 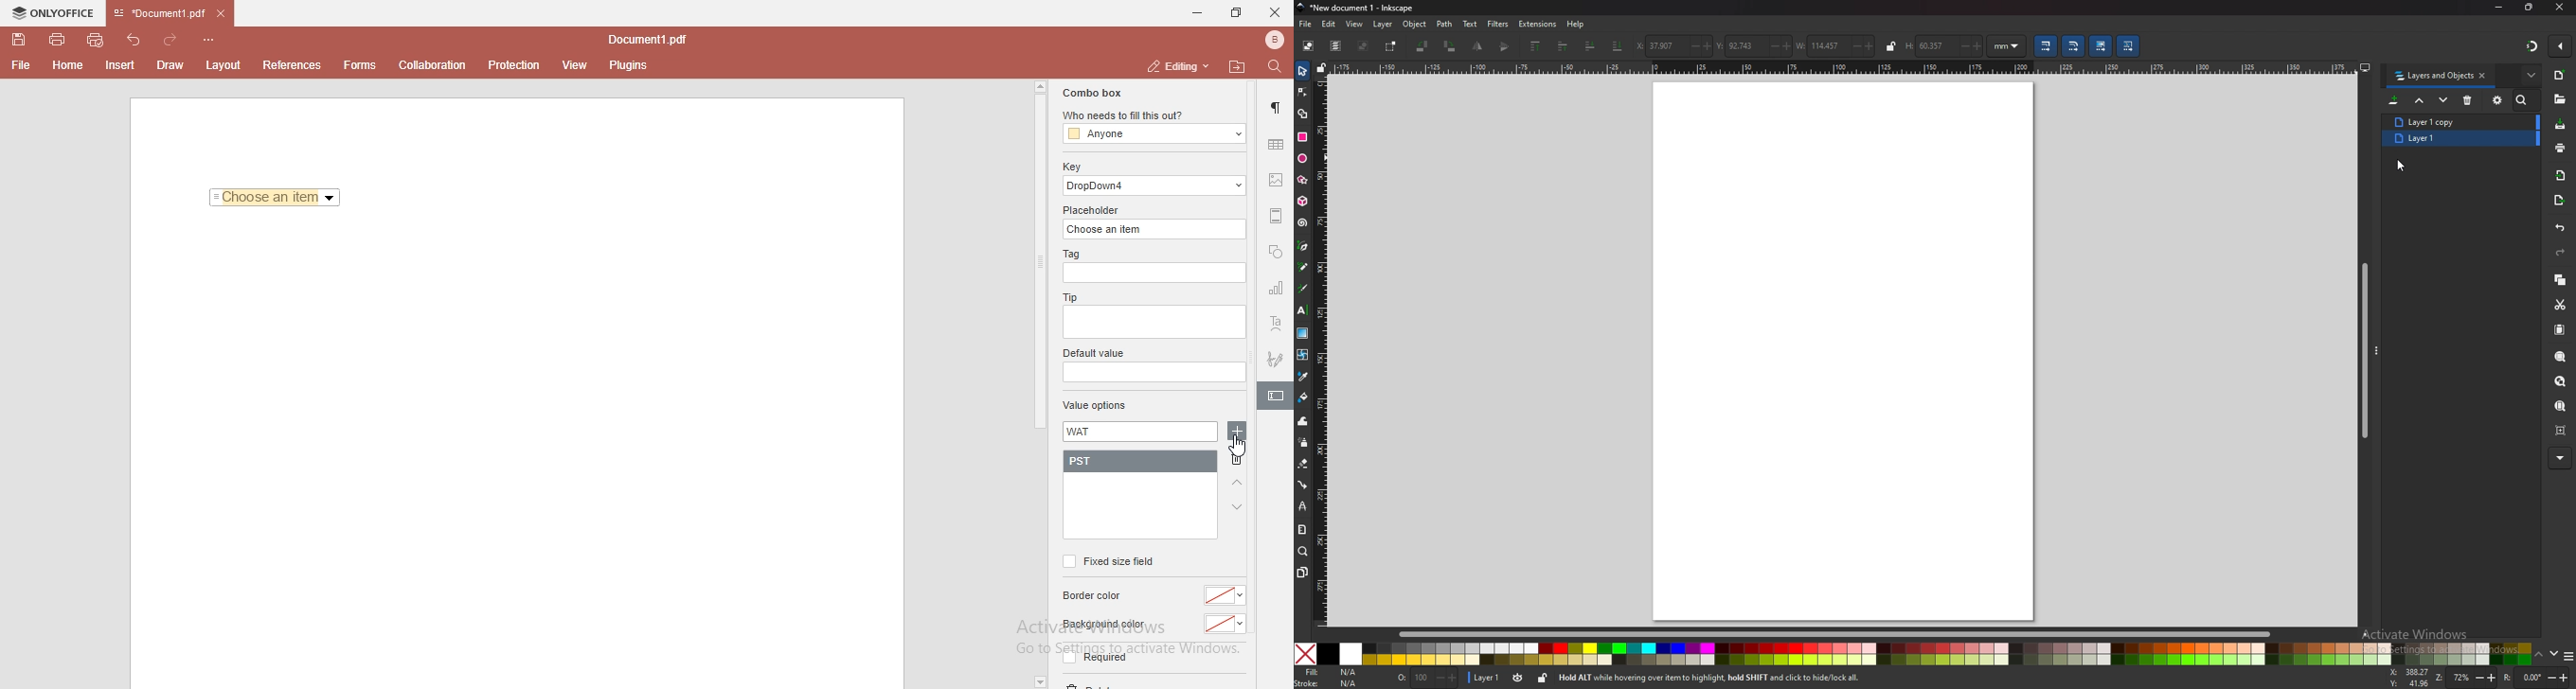 What do you see at coordinates (1891, 46) in the screenshot?
I see `lock` at bounding box center [1891, 46].